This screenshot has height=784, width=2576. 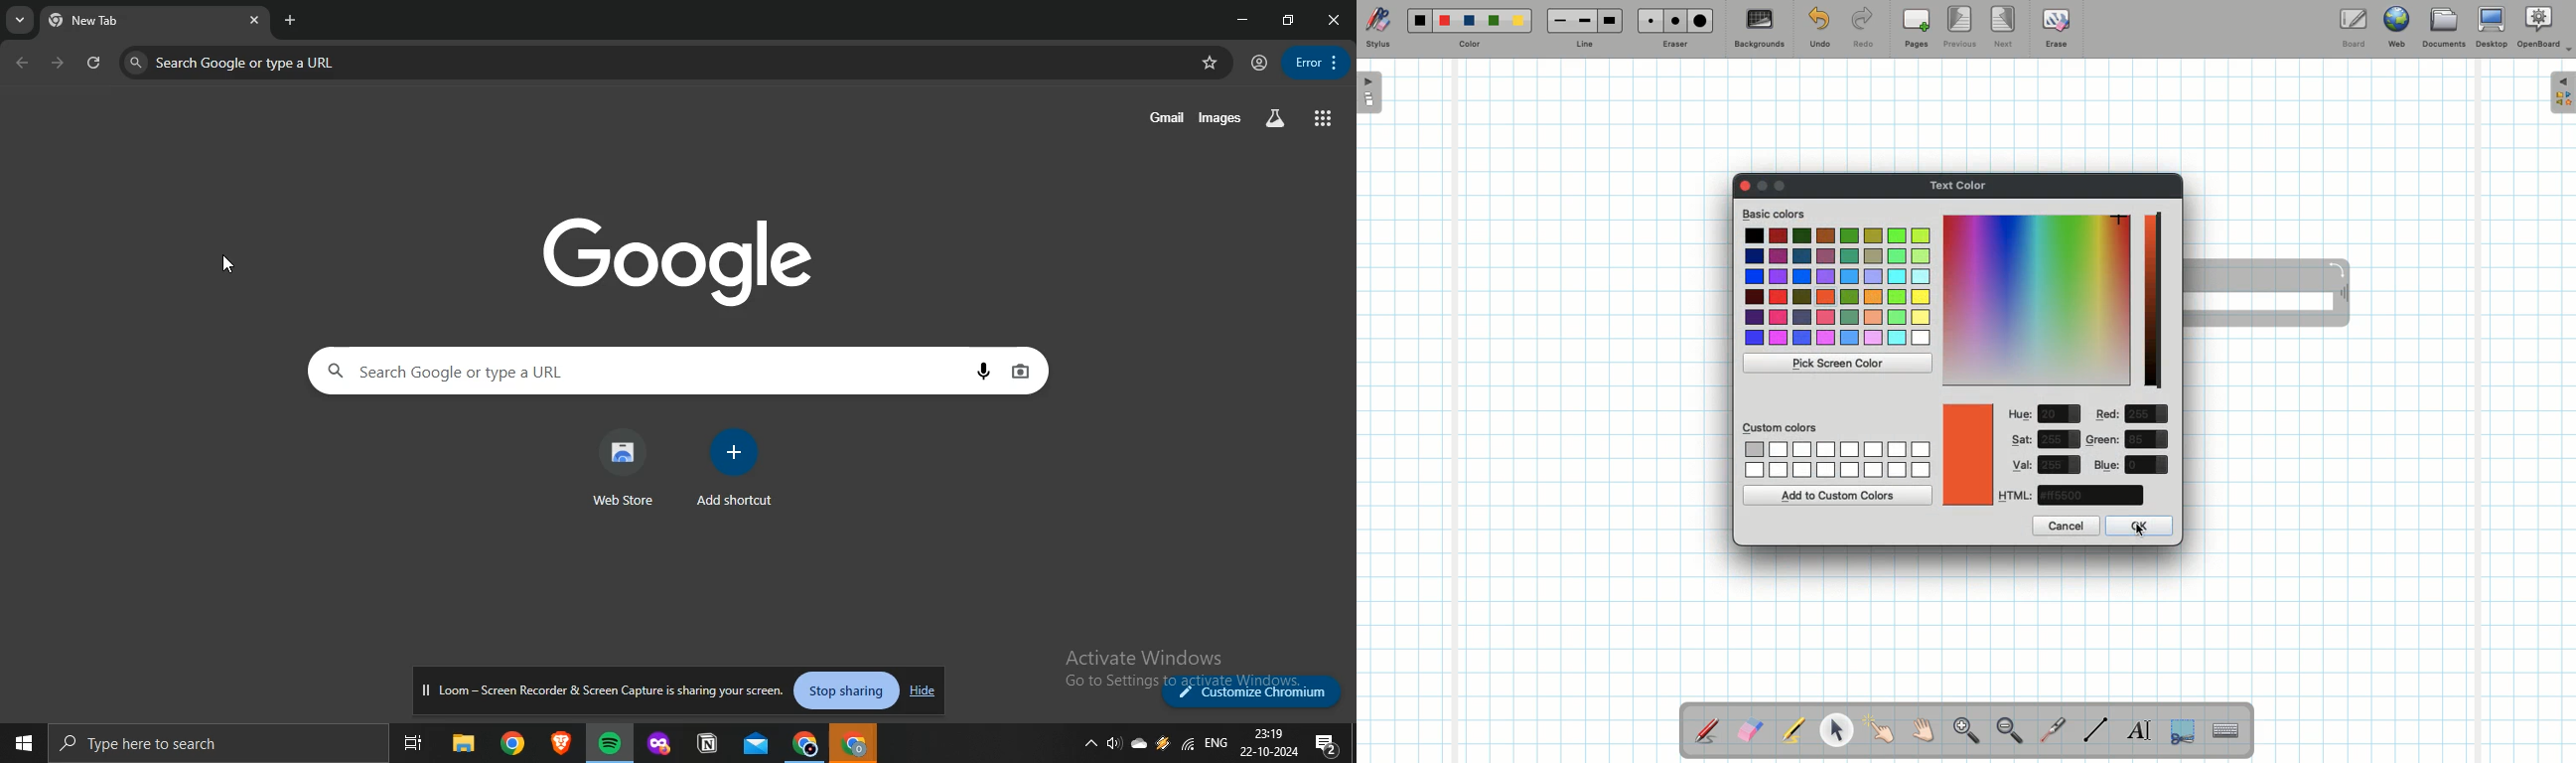 I want to click on english, so click(x=1216, y=743).